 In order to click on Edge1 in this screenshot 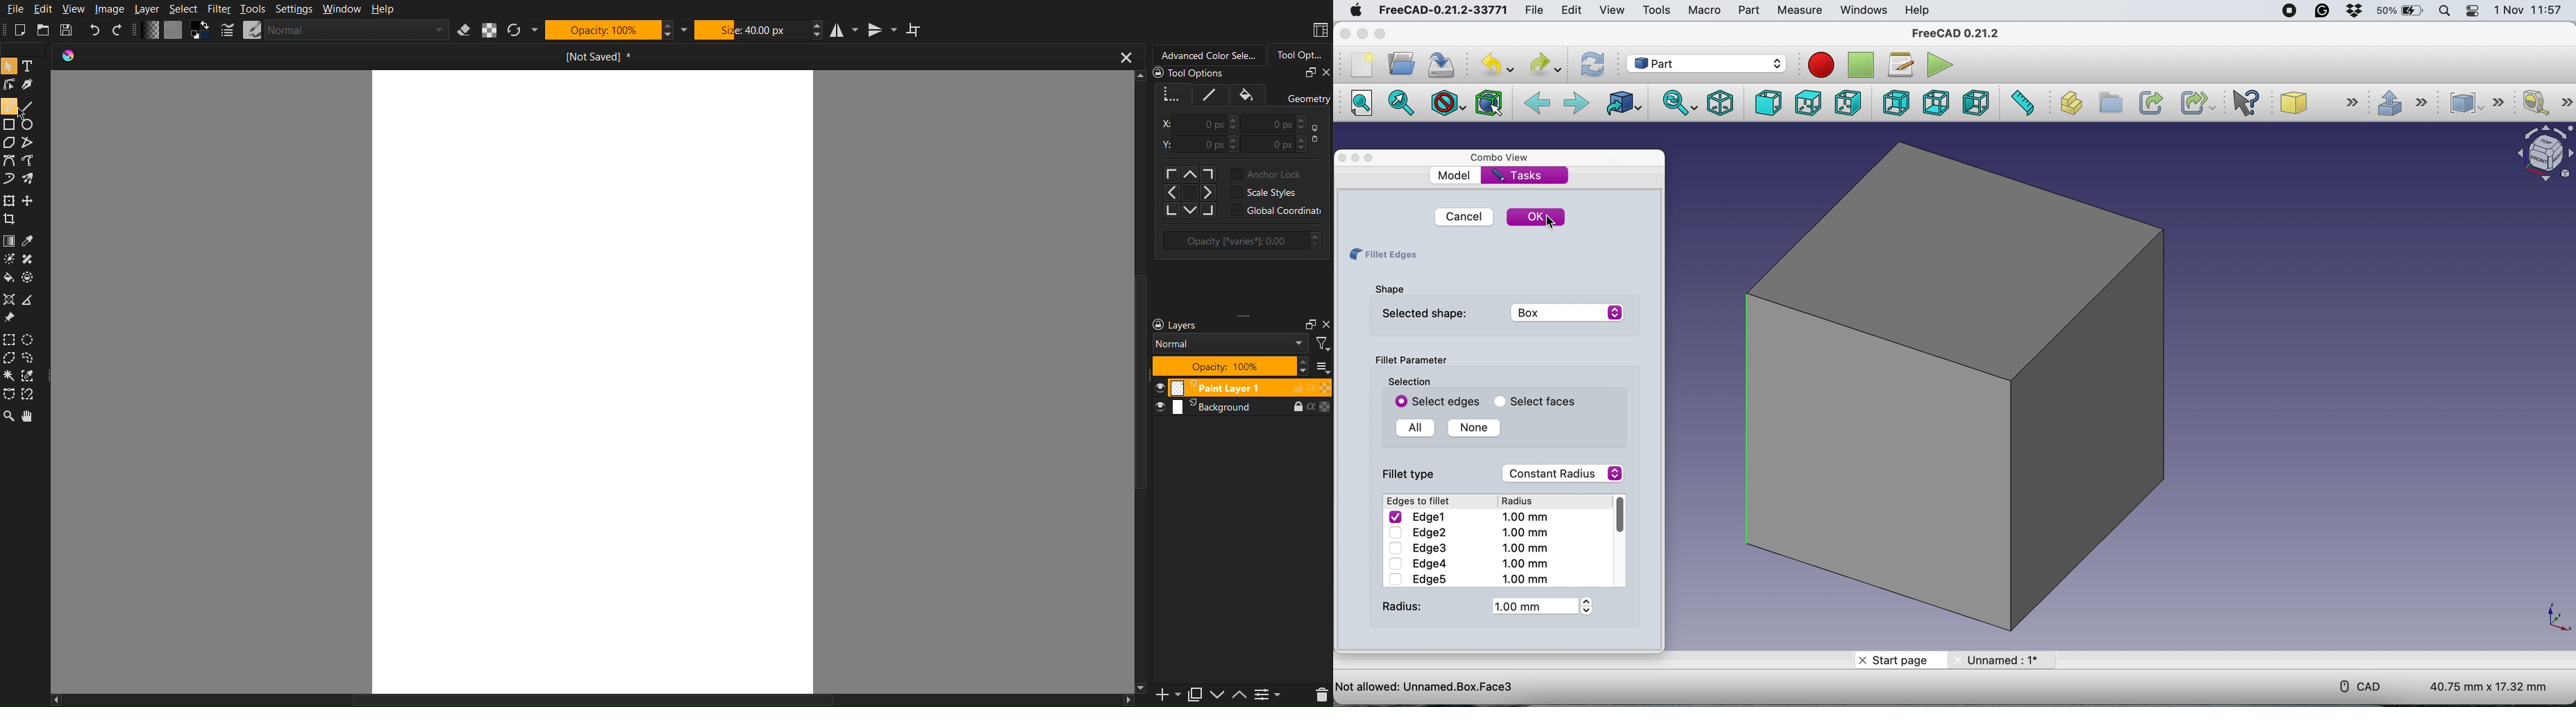, I will do `click(1471, 516)`.